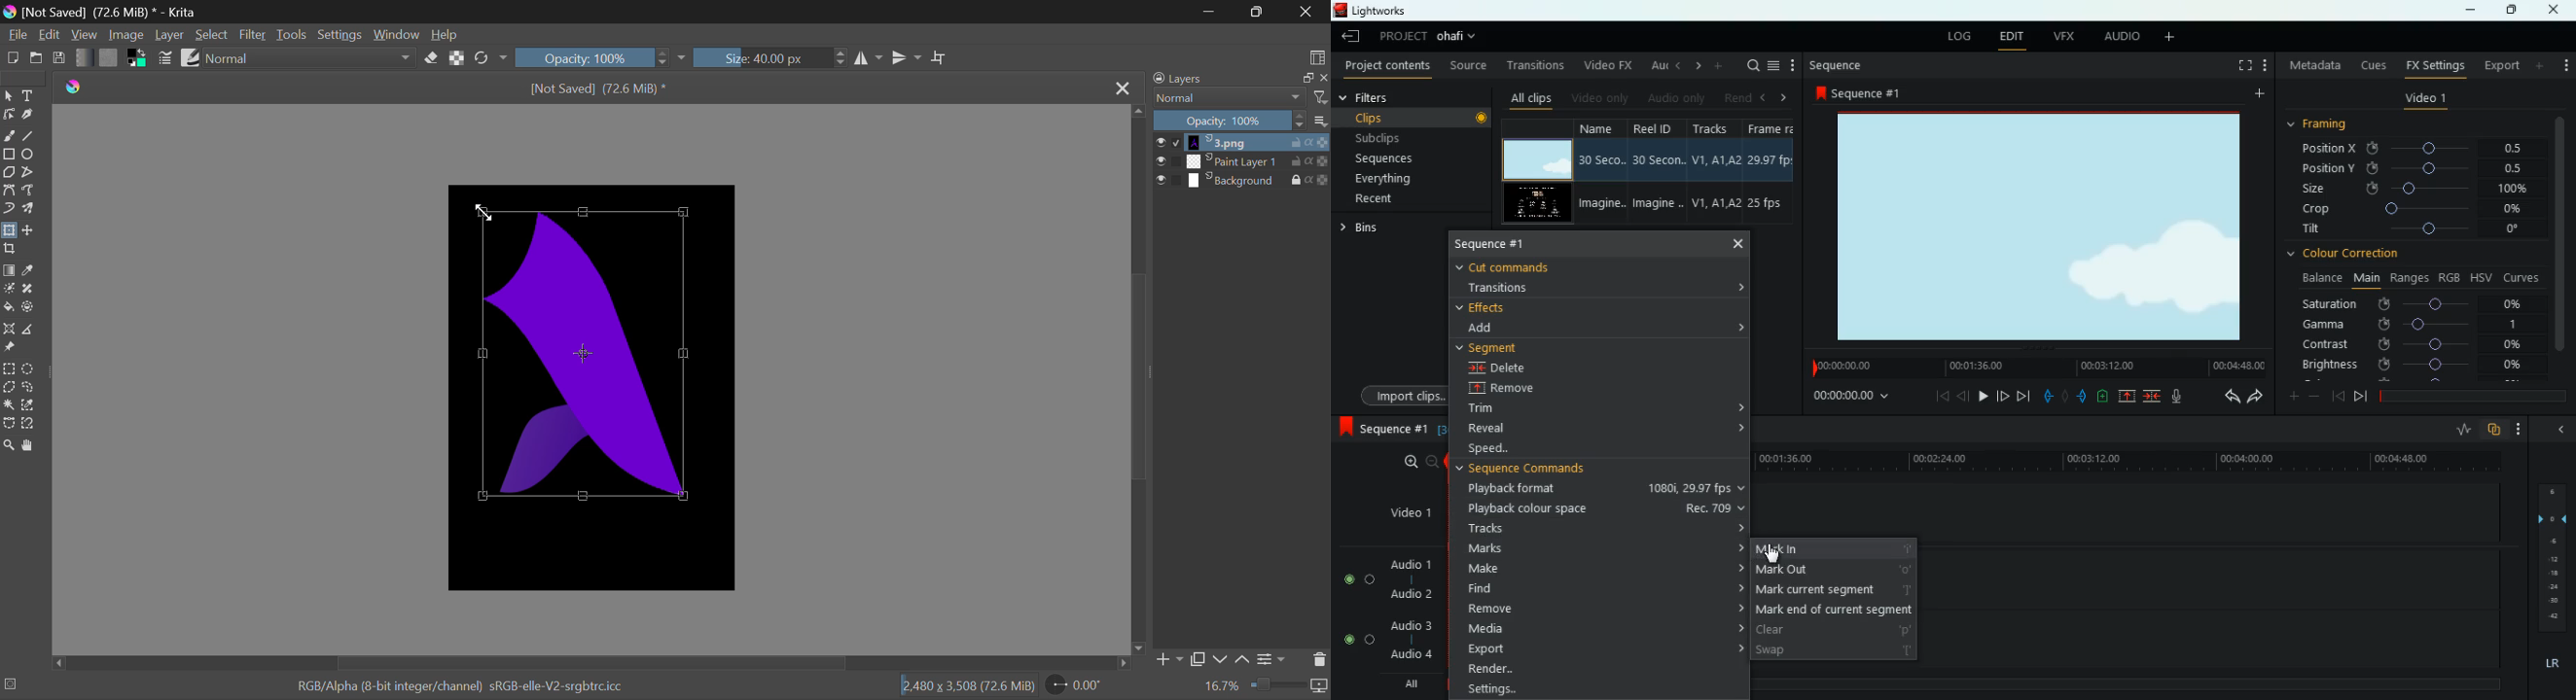  I want to click on hold, so click(2064, 396).